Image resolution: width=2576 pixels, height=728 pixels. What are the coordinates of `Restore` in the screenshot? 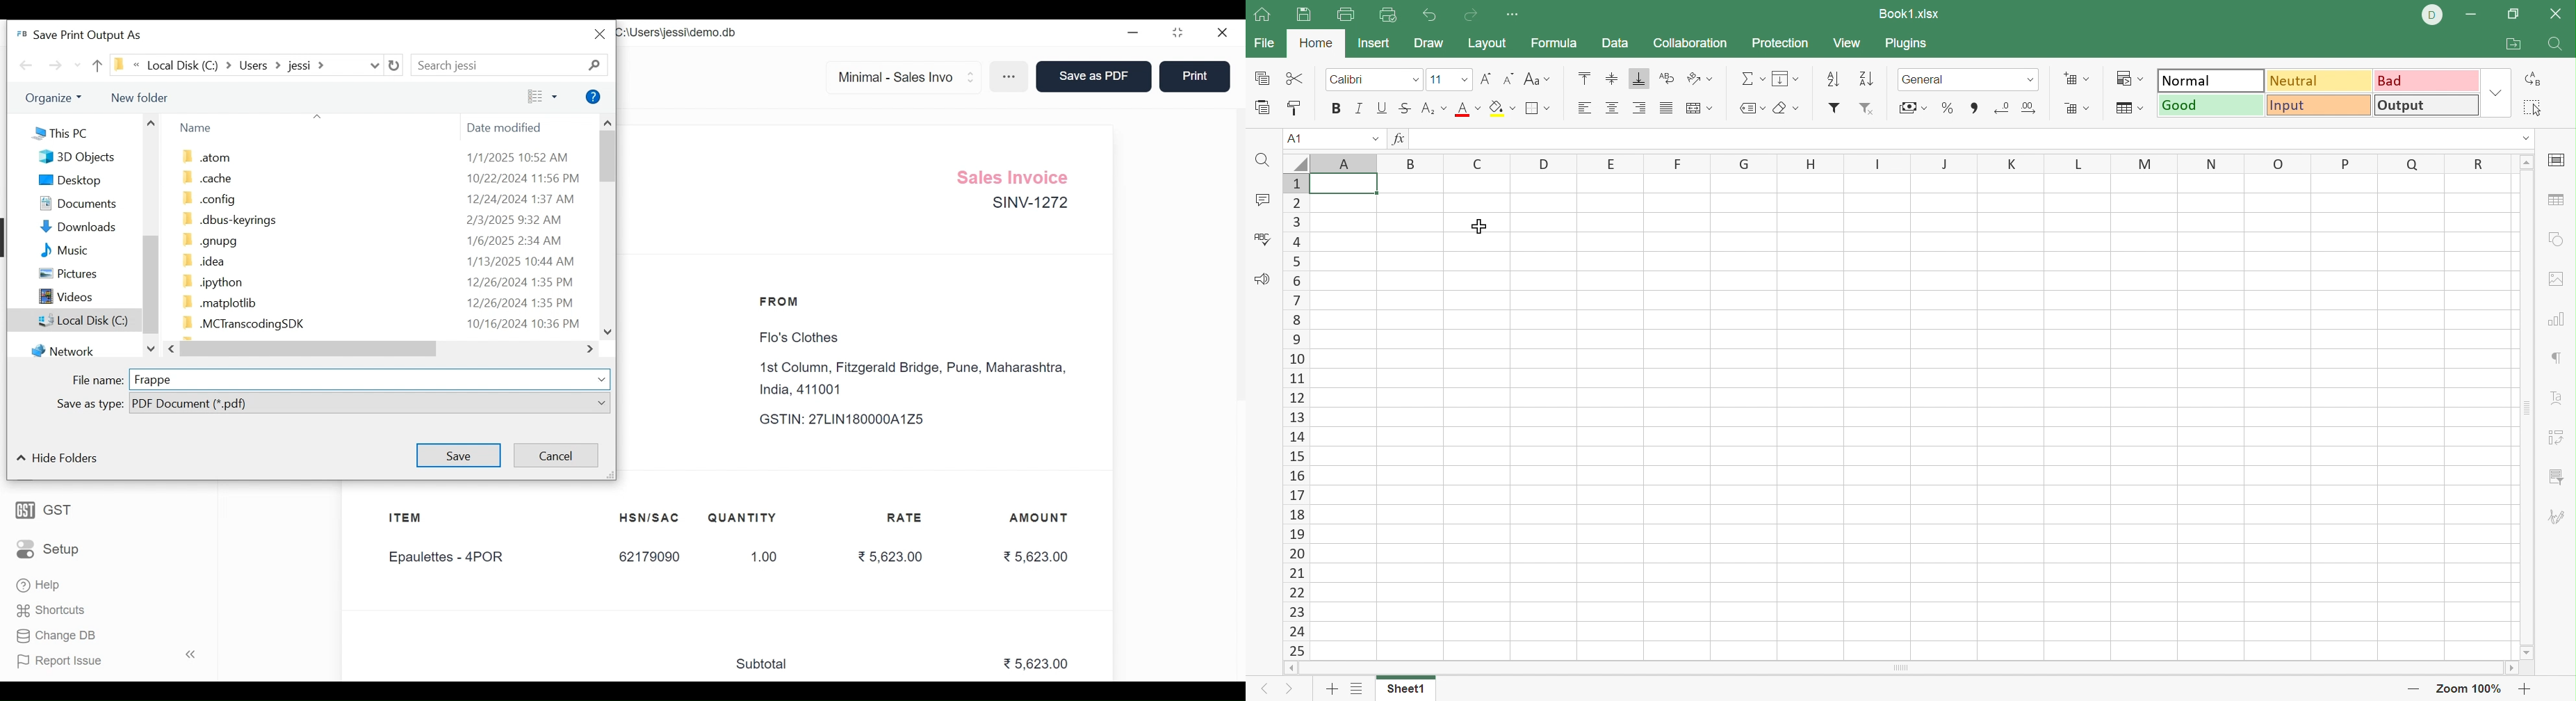 It's located at (1179, 34).